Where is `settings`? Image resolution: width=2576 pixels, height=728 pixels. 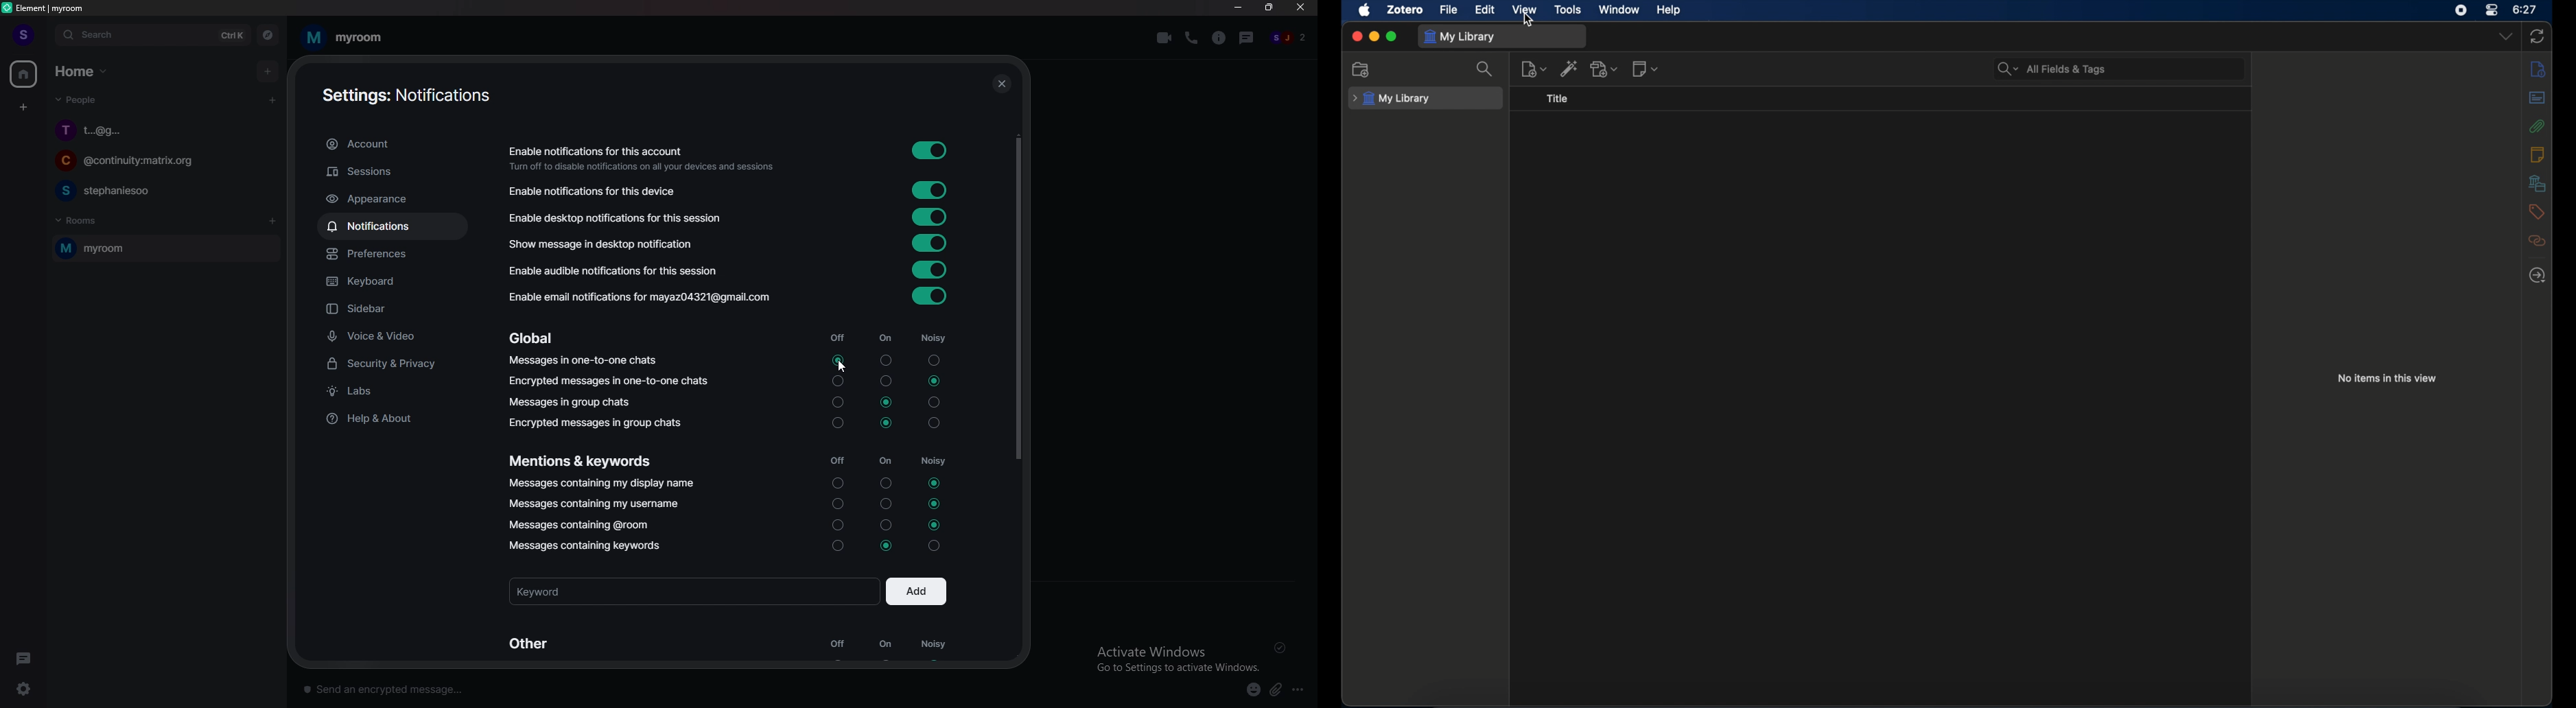 settings is located at coordinates (26, 687).